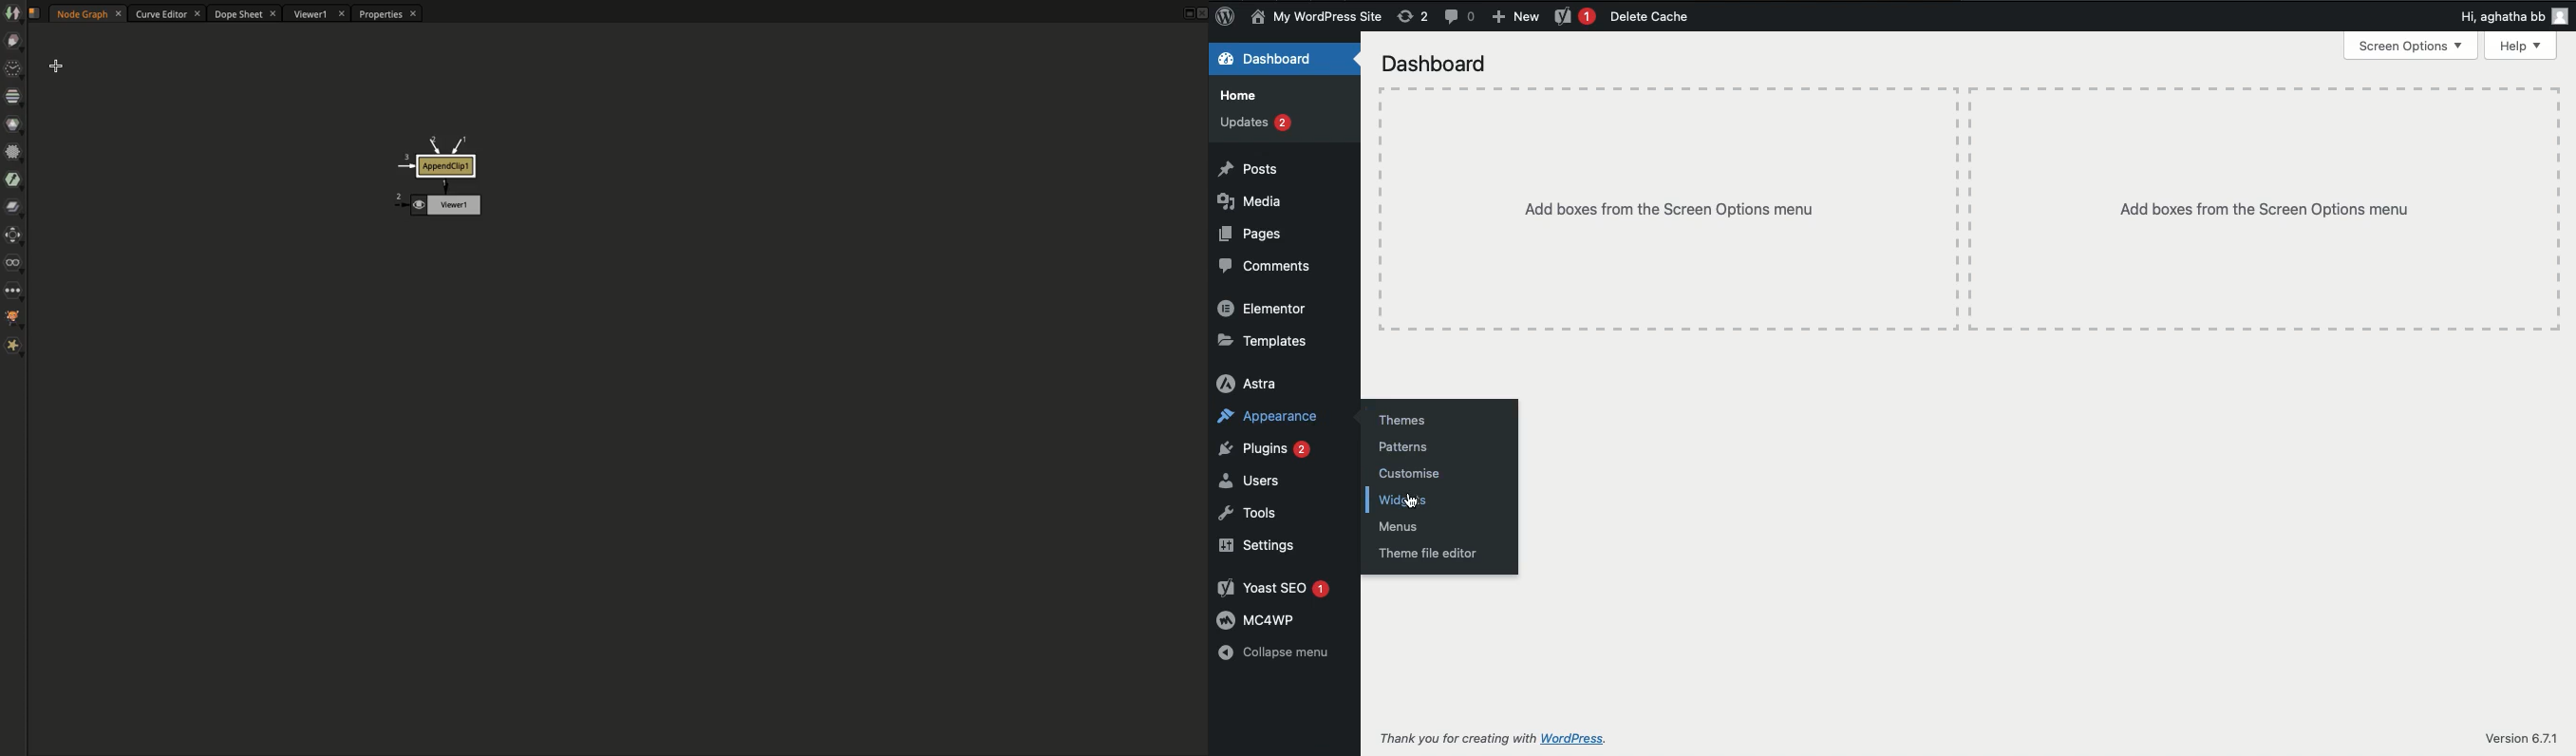 The image size is (2576, 756). I want to click on Dashboard, so click(1279, 61).